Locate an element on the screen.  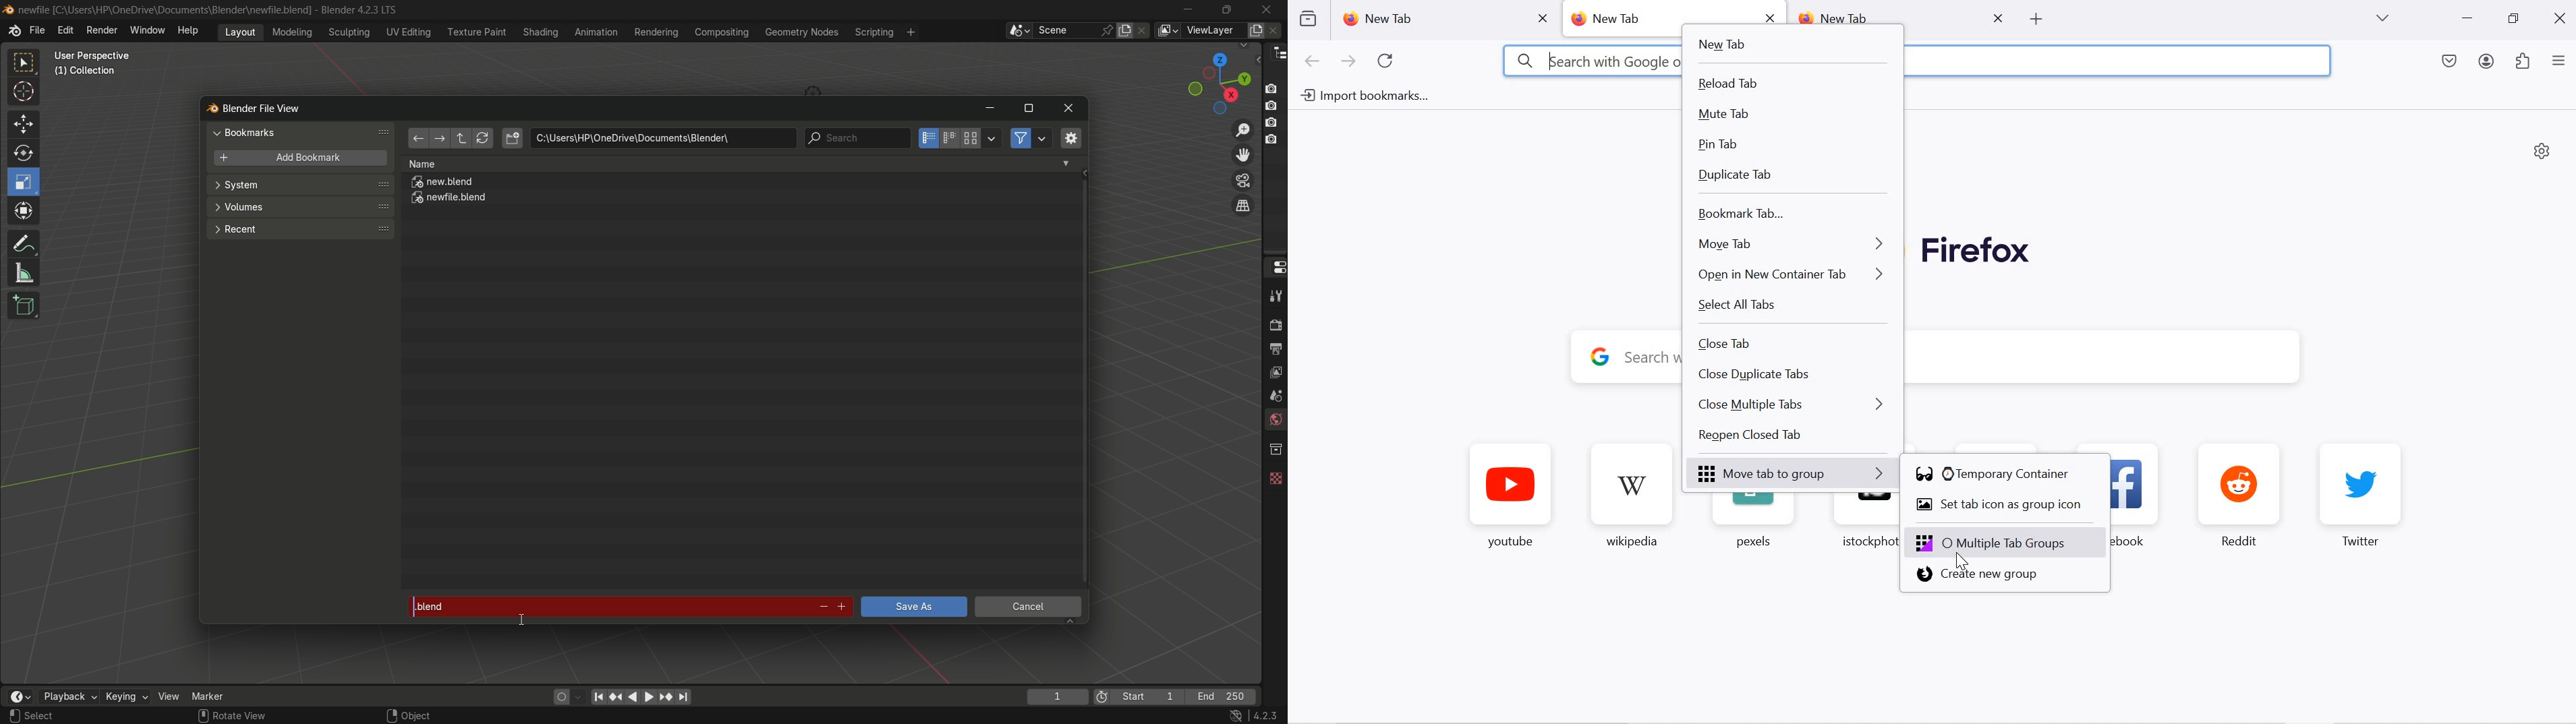
new scene is located at coordinates (1128, 30).